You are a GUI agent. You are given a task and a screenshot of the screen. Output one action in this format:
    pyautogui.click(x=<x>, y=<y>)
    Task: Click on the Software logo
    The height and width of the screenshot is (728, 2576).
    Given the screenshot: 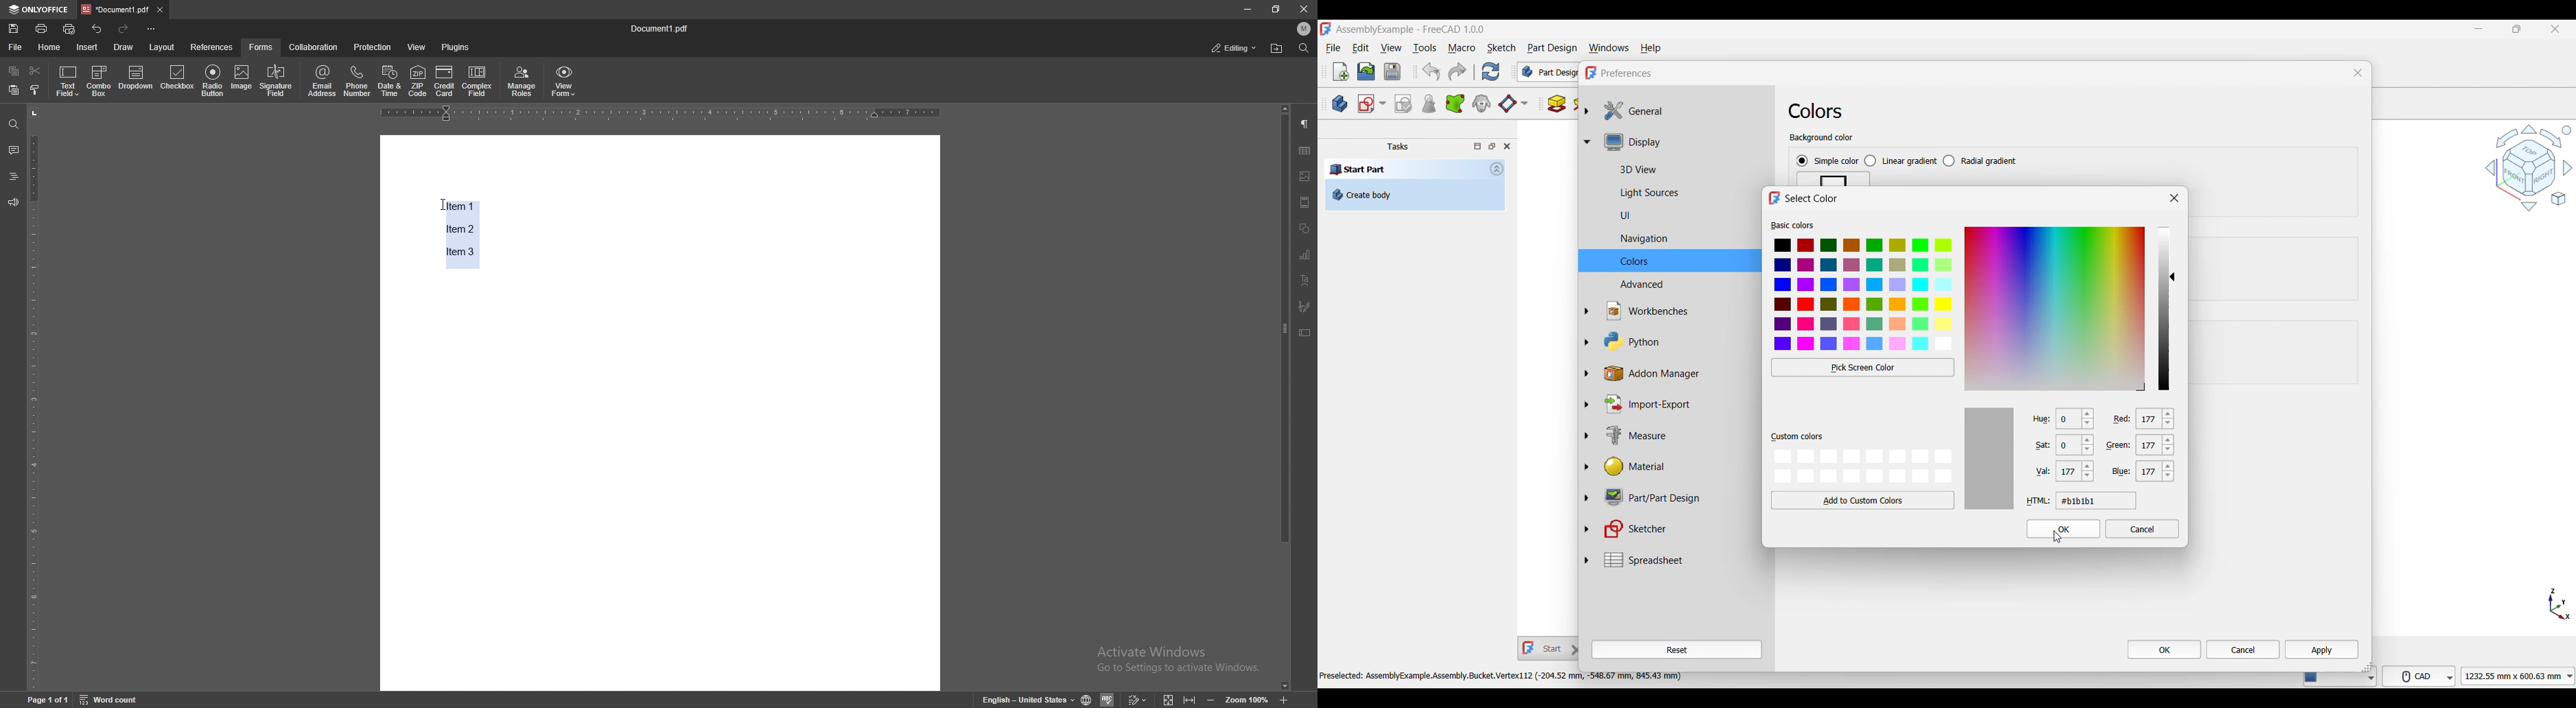 What is the action you would take?
    pyautogui.click(x=1325, y=29)
    